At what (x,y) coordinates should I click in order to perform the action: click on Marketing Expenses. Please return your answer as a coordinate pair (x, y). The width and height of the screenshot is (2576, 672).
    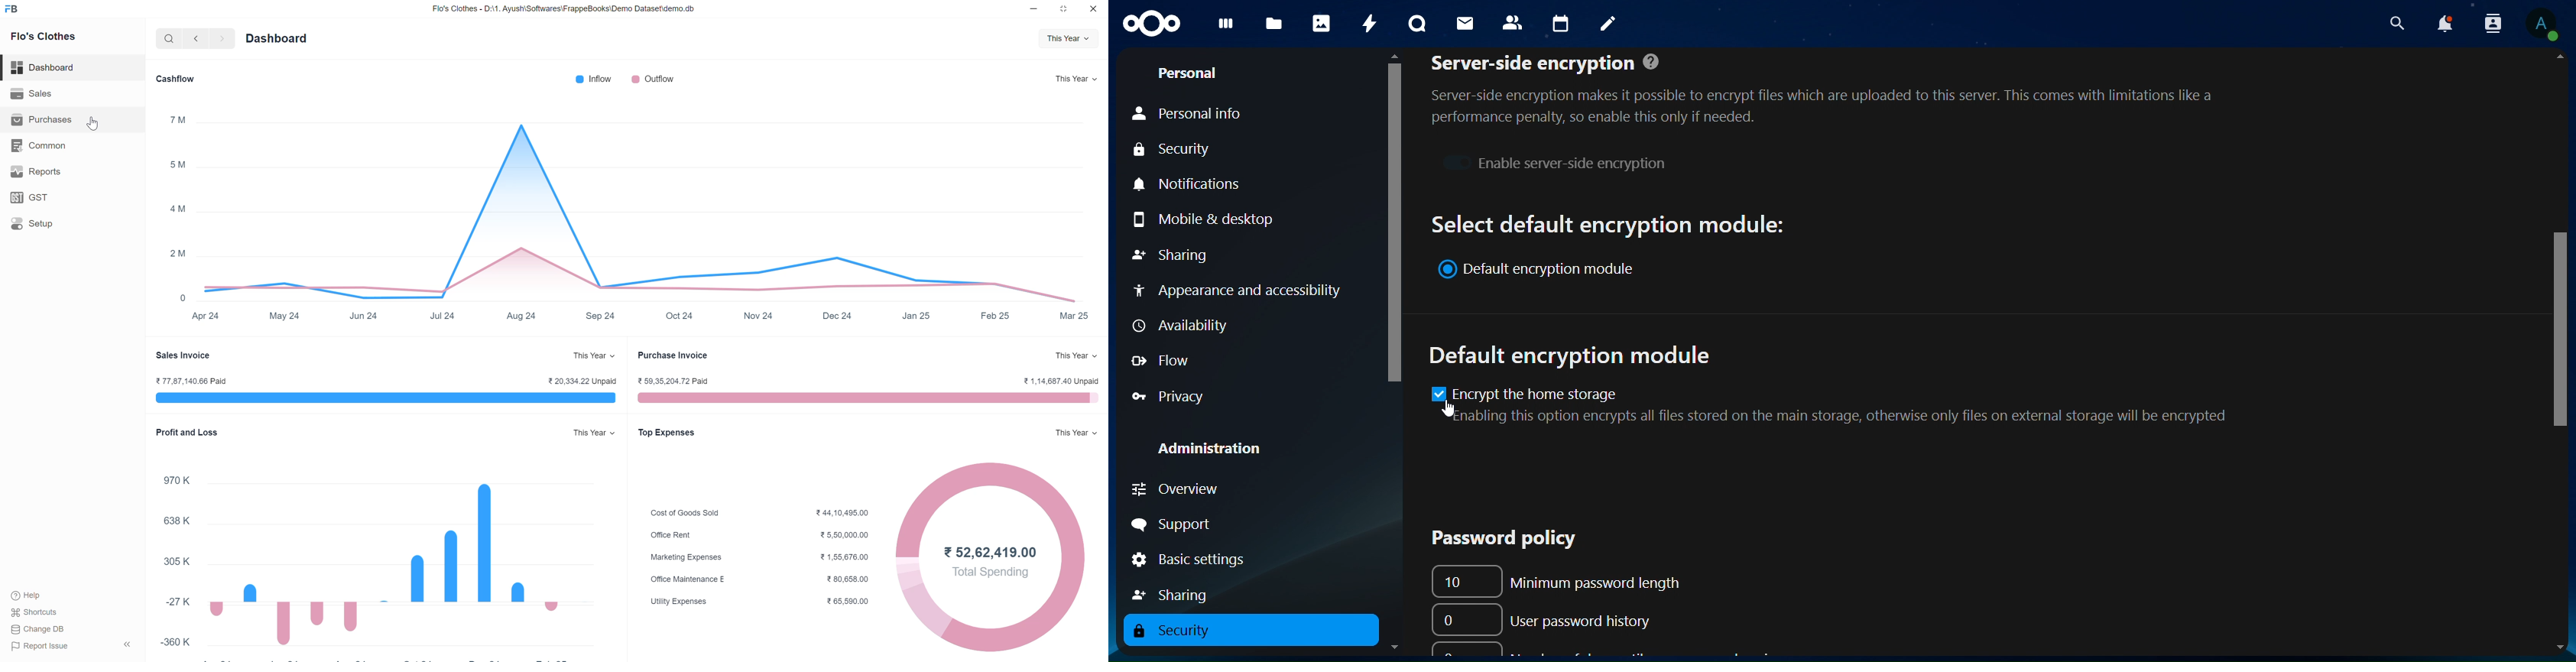
    Looking at the image, I should click on (686, 557).